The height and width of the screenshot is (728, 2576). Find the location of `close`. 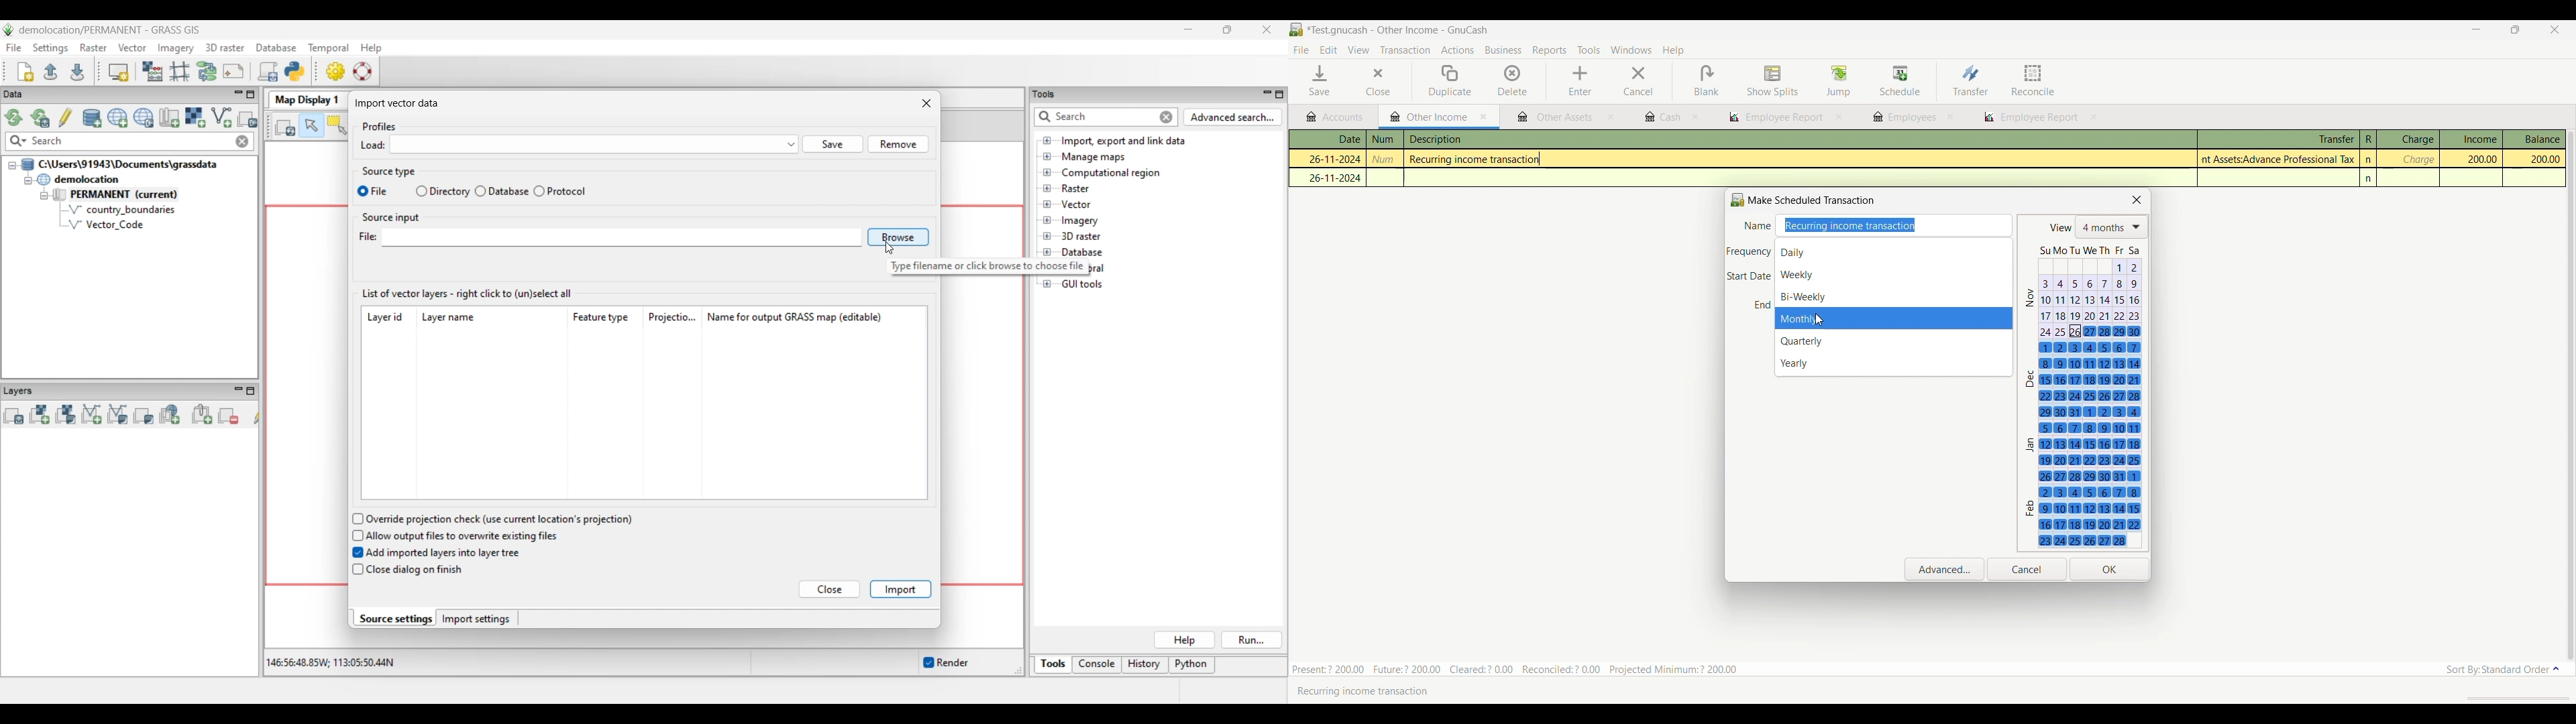

close is located at coordinates (1950, 117).